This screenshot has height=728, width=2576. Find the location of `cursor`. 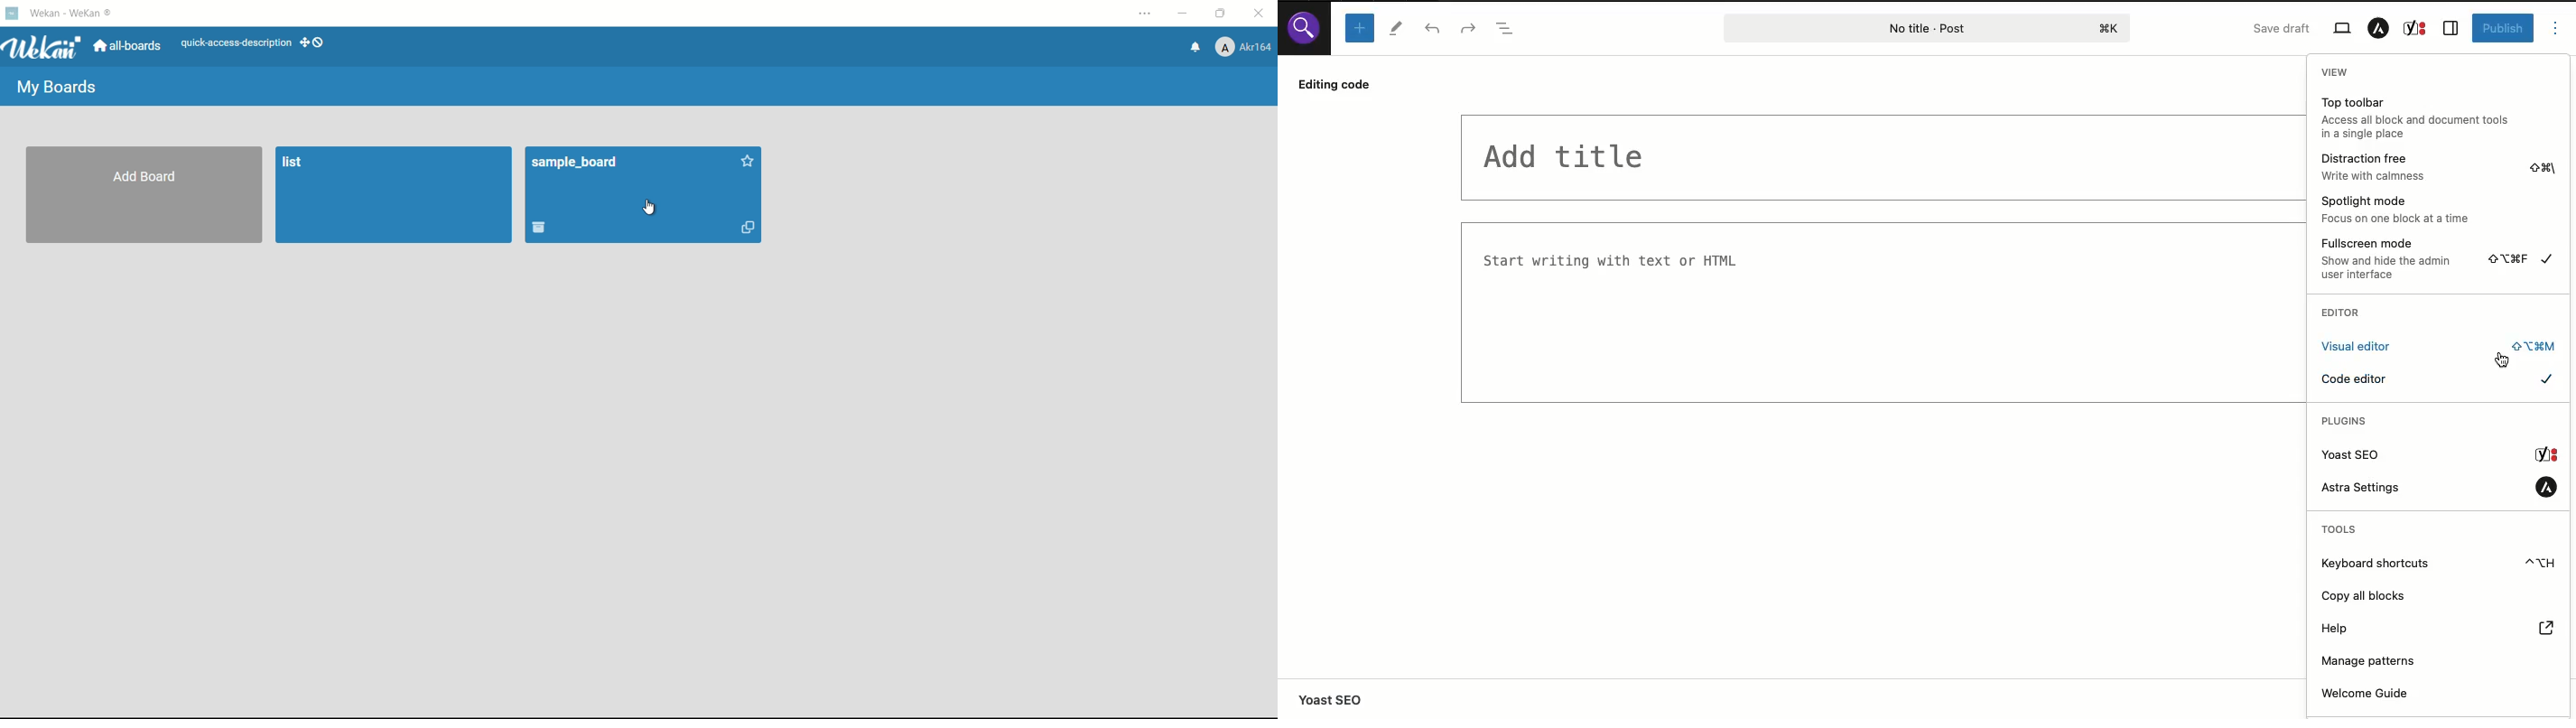

cursor is located at coordinates (650, 208).